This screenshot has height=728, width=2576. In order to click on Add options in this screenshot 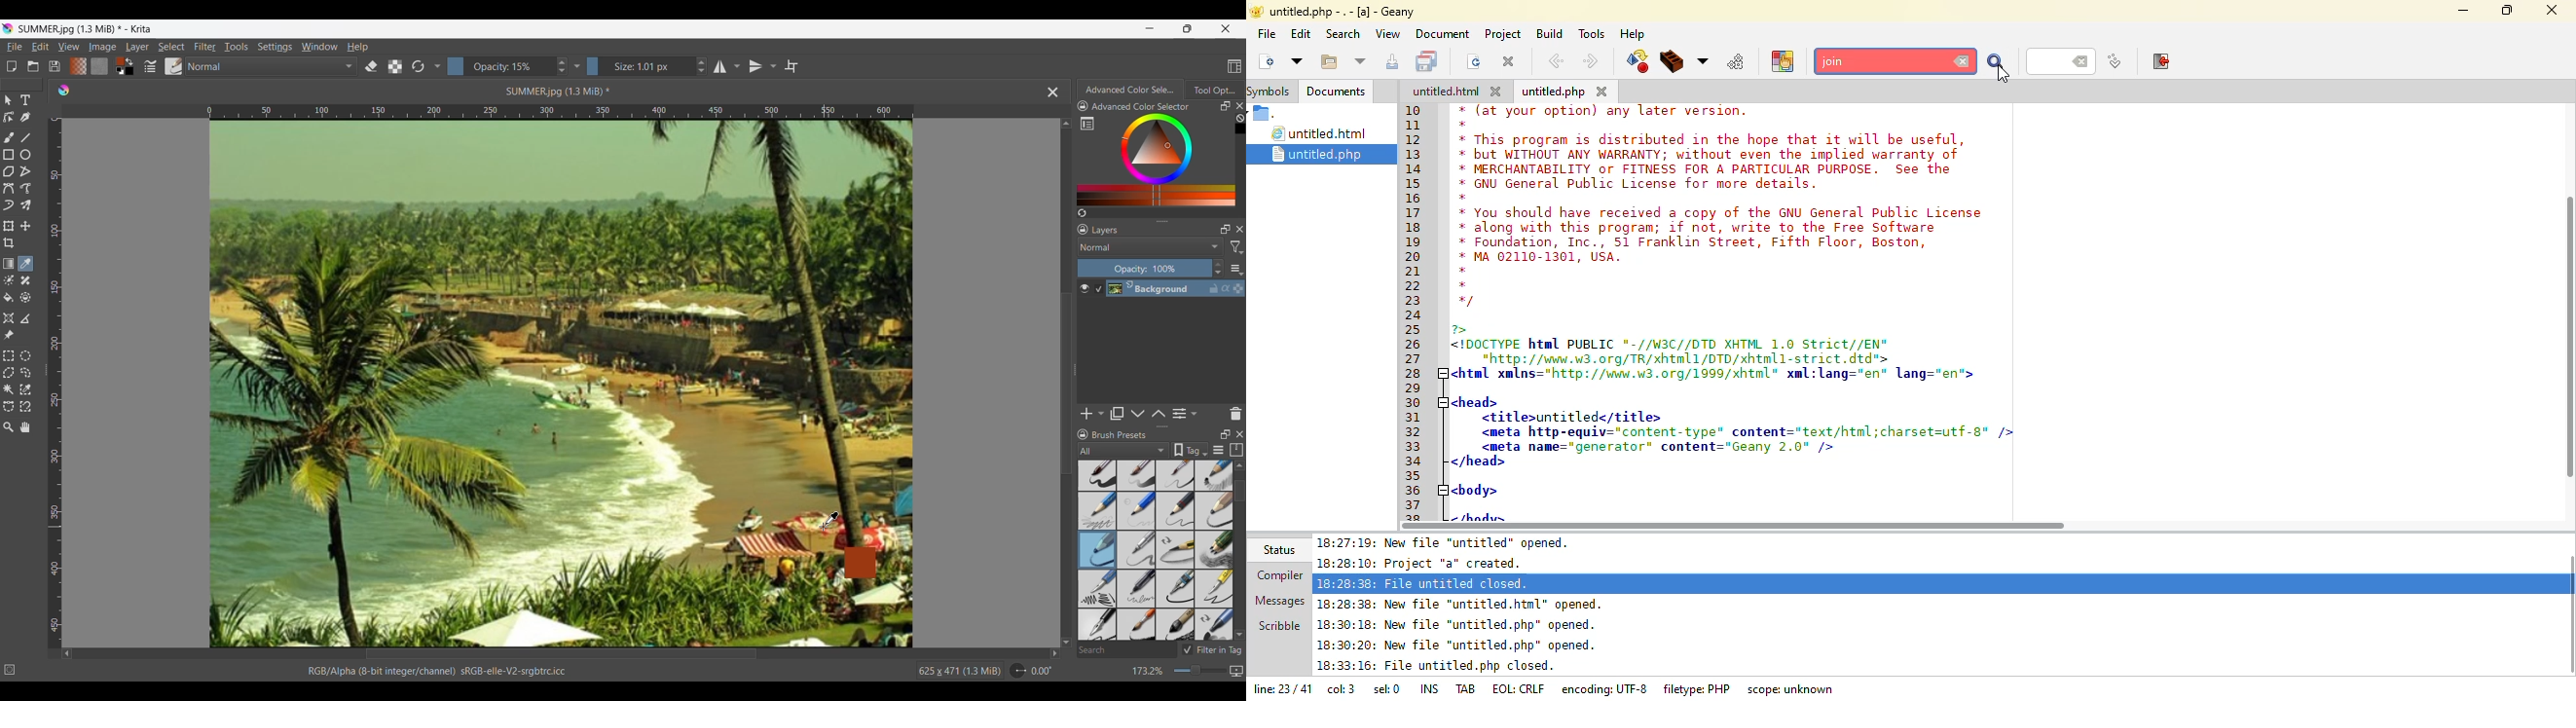, I will do `click(1101, 414)`.